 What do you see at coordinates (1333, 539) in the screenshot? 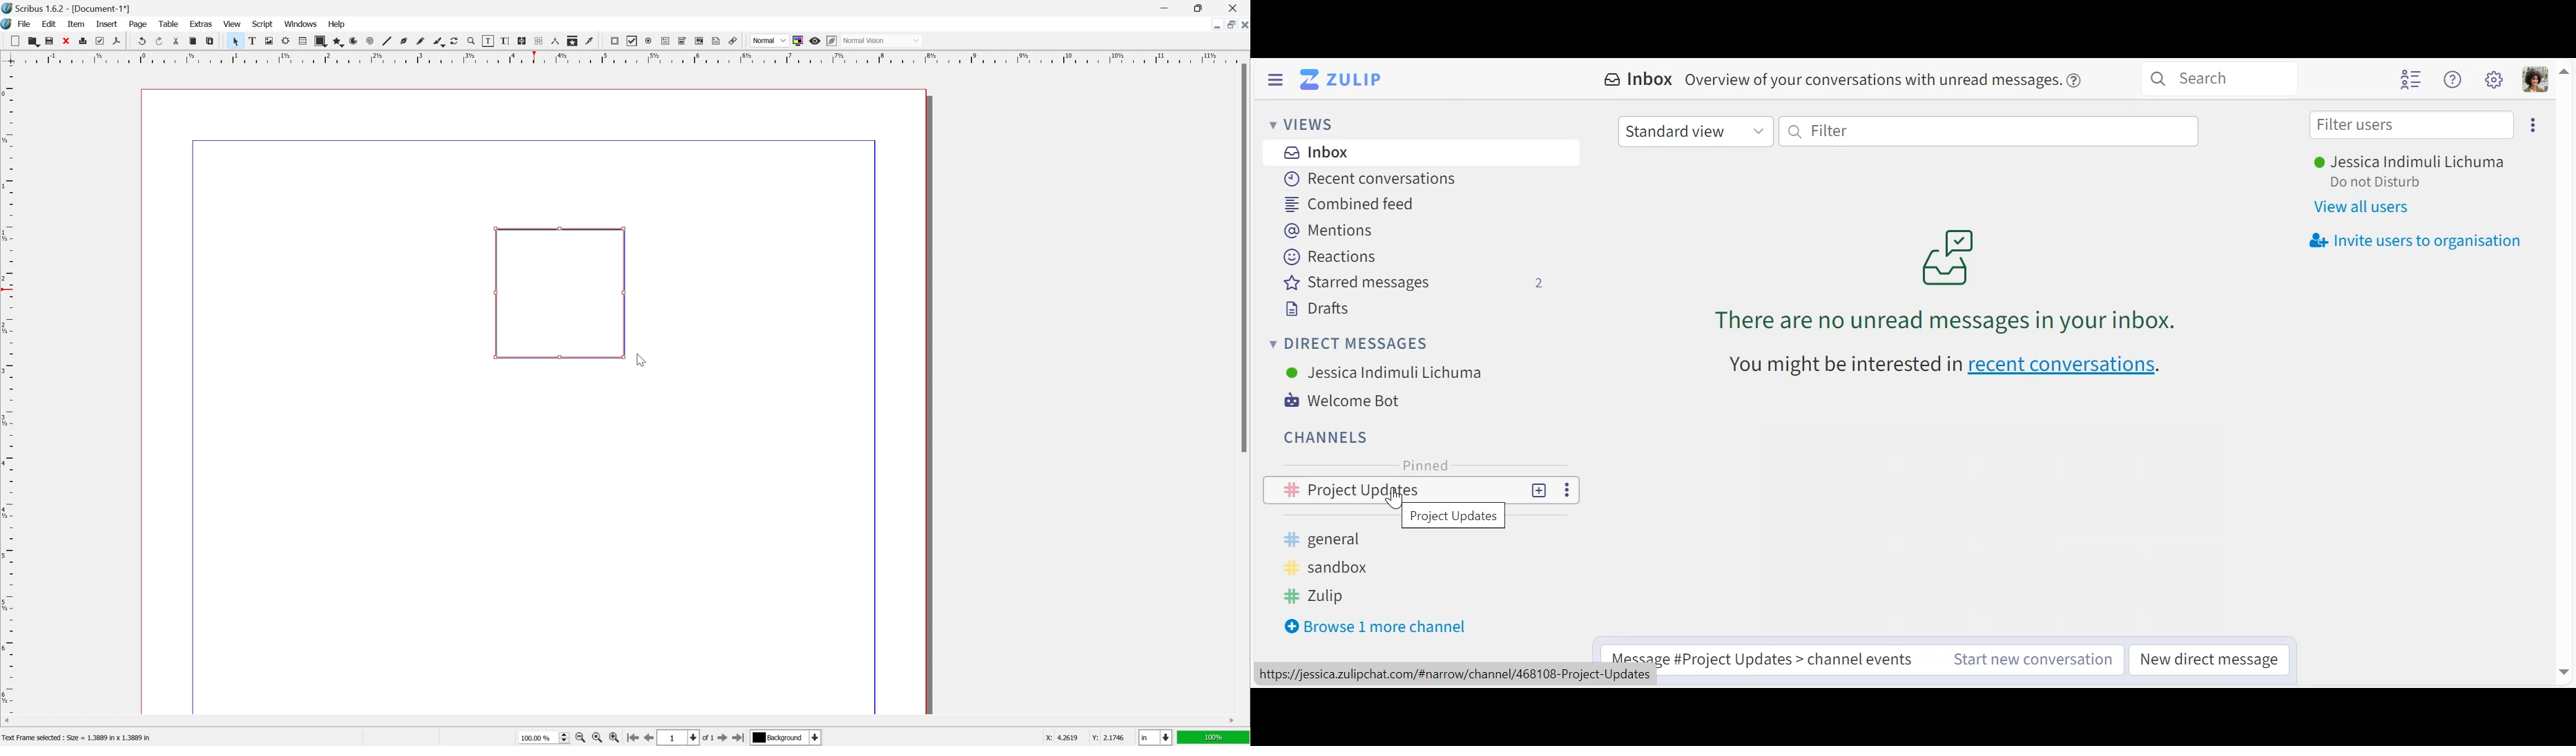
I see `general` at bounding box center [1333, 539].